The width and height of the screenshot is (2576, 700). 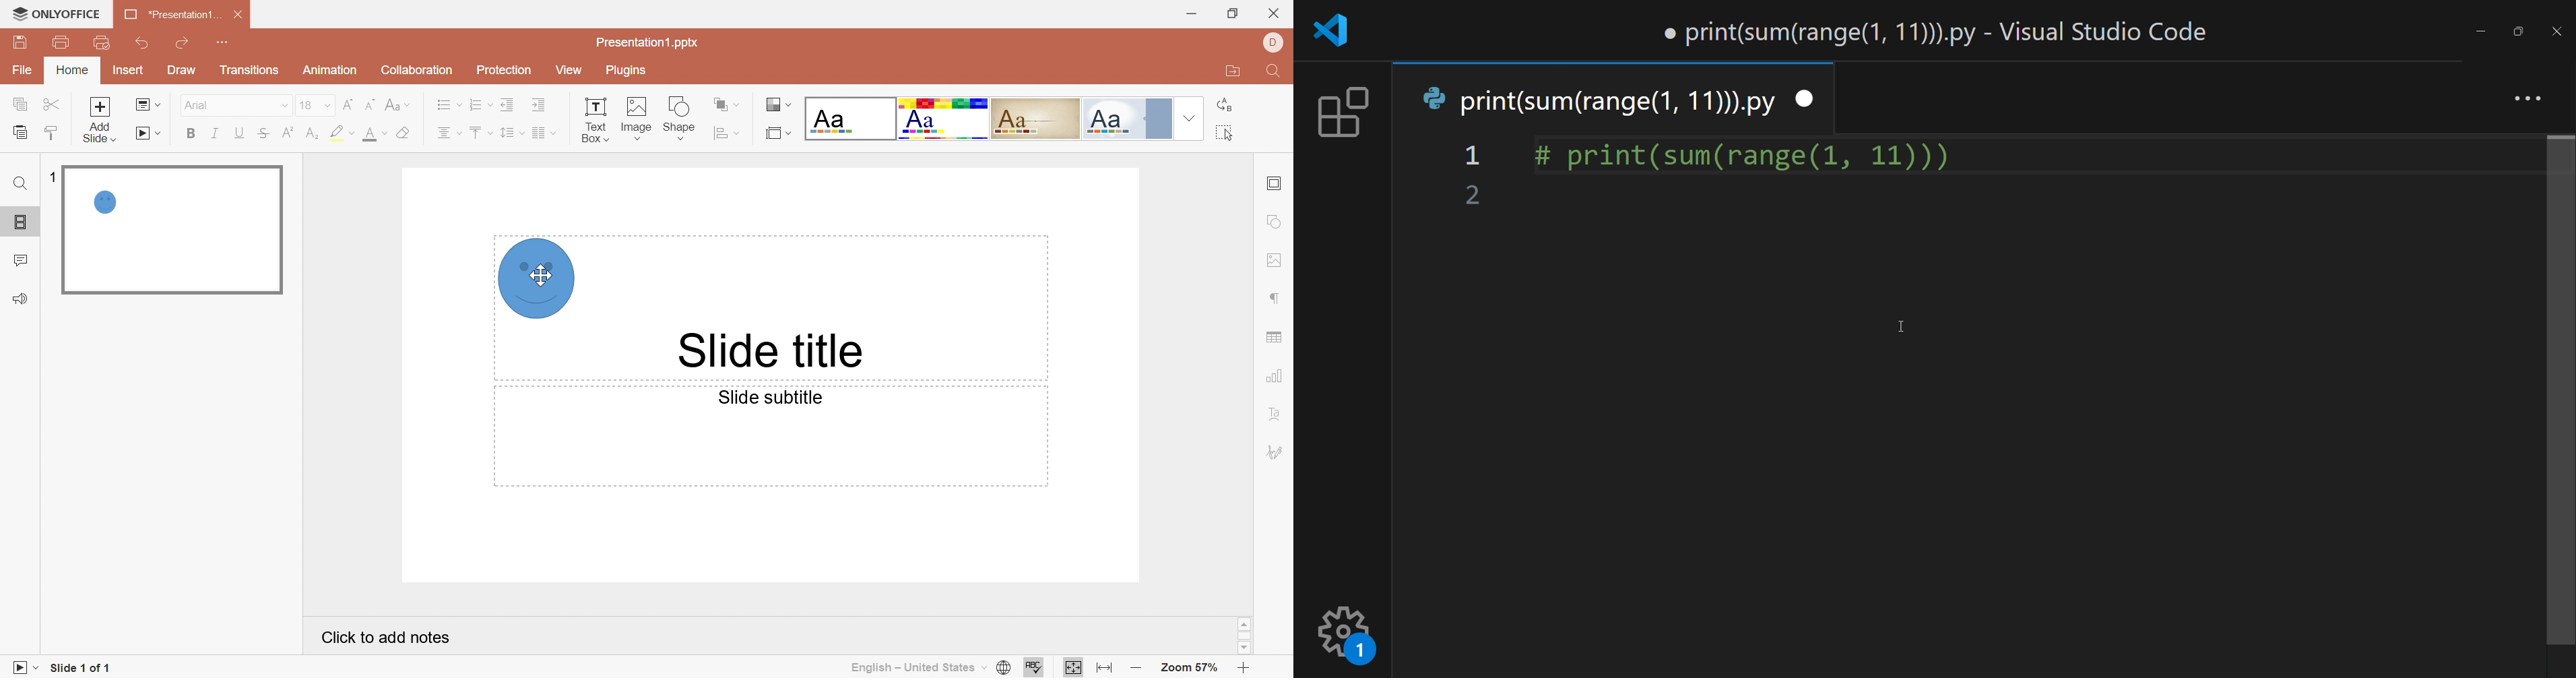 I want to click on image settings, so click(x=1273, y=259).